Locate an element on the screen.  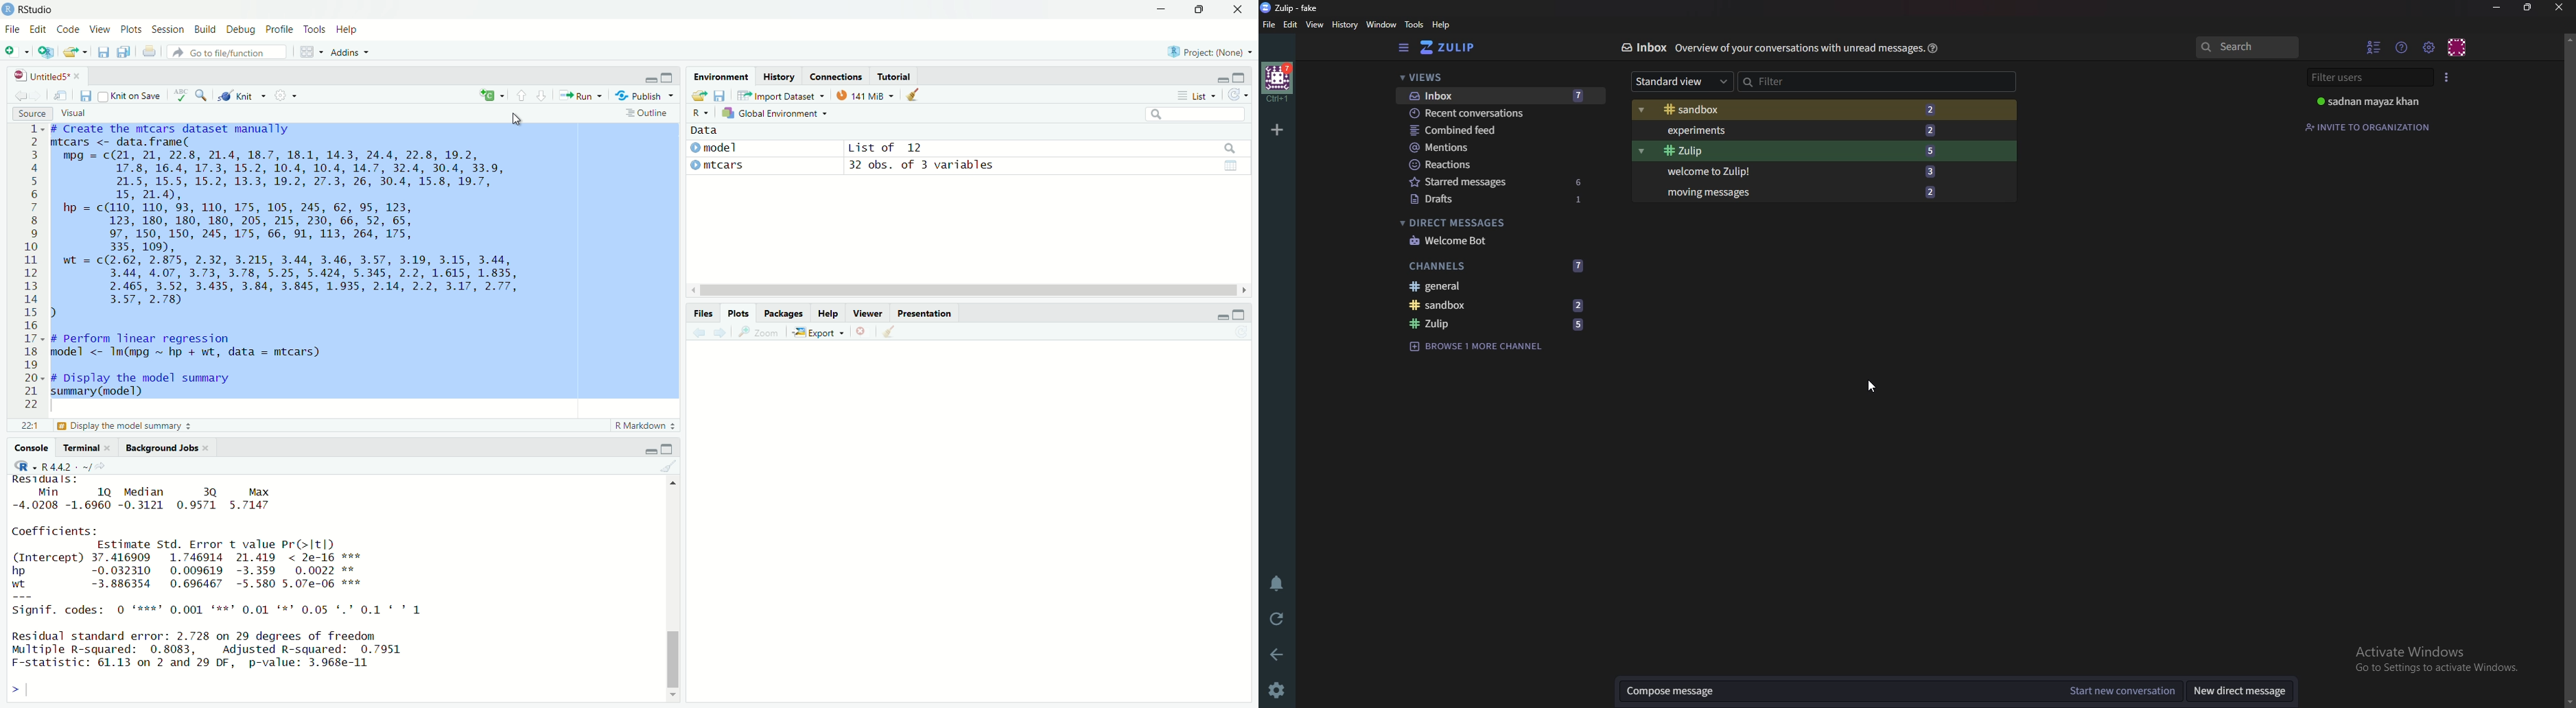
clear all plots is located at coordinates (890, 332).